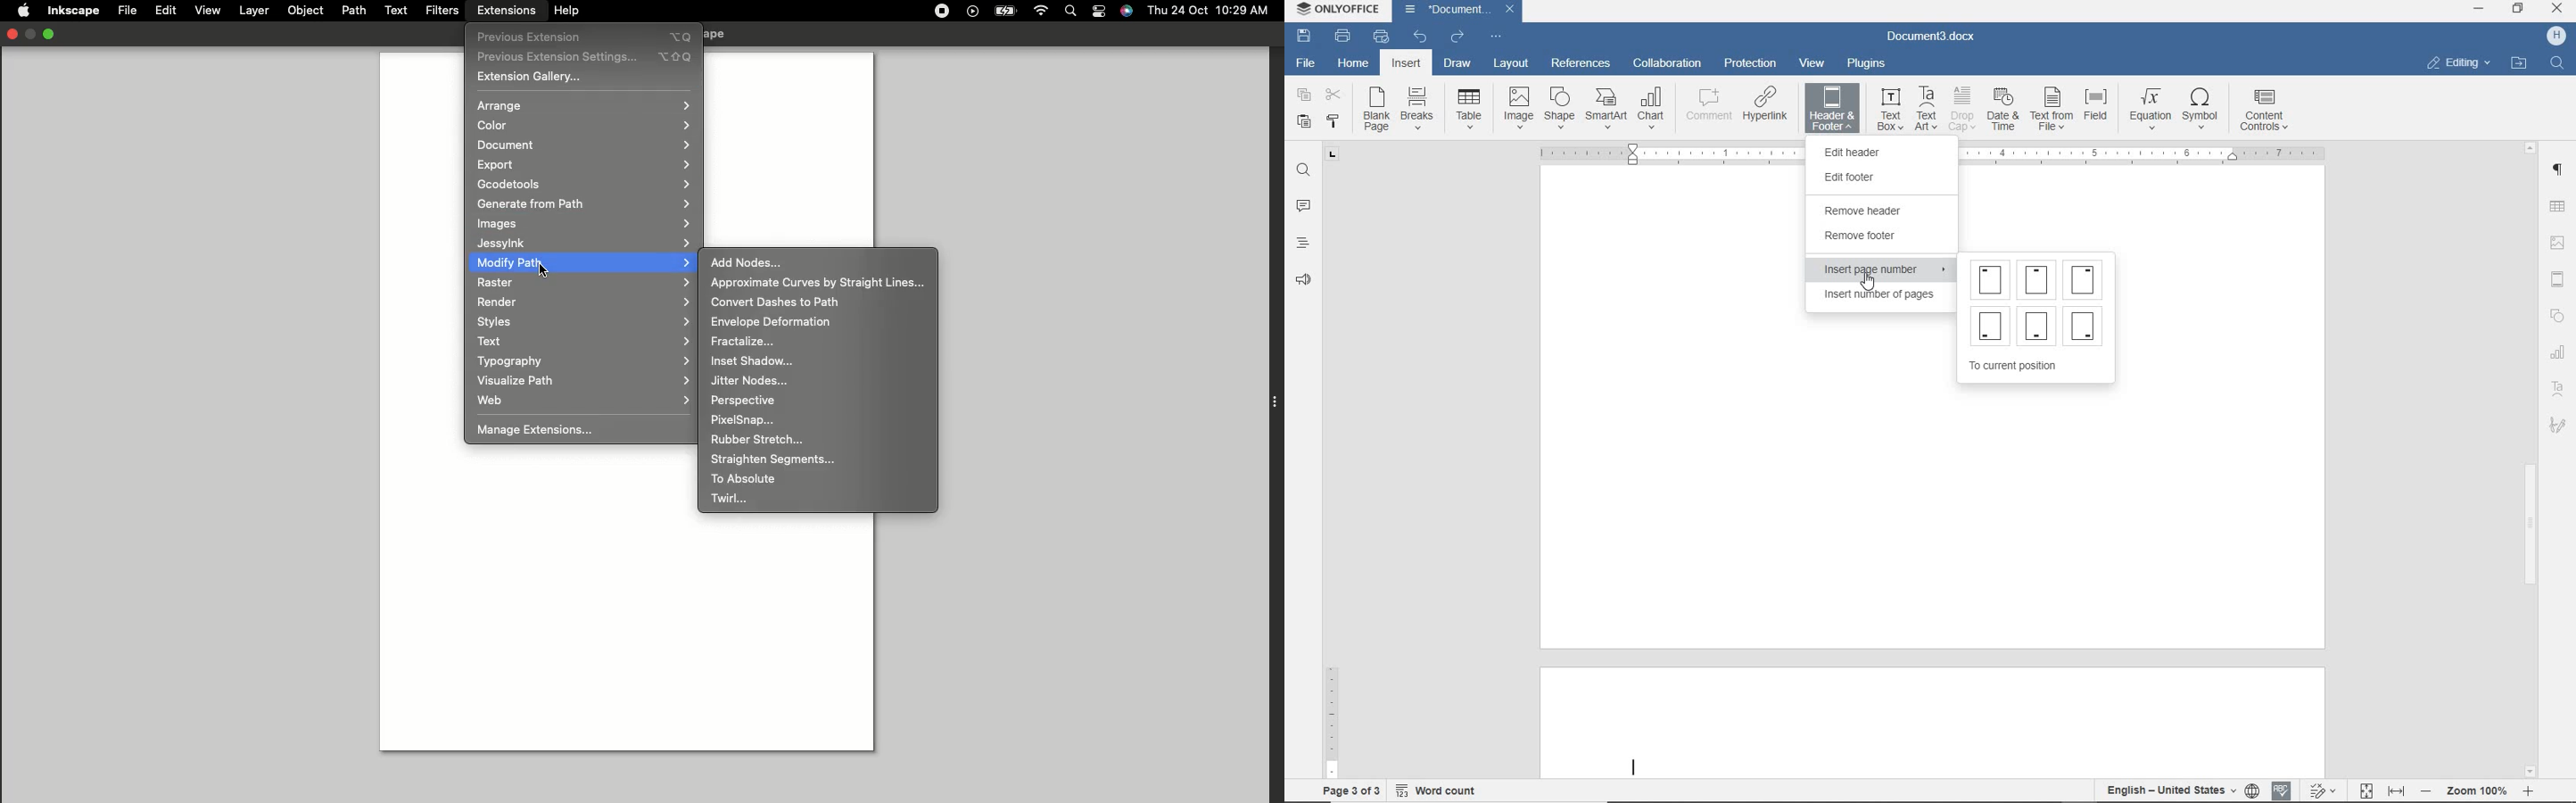  Describe the element at coordinates (129, 11) in the screenshot. I see `File` at that location.